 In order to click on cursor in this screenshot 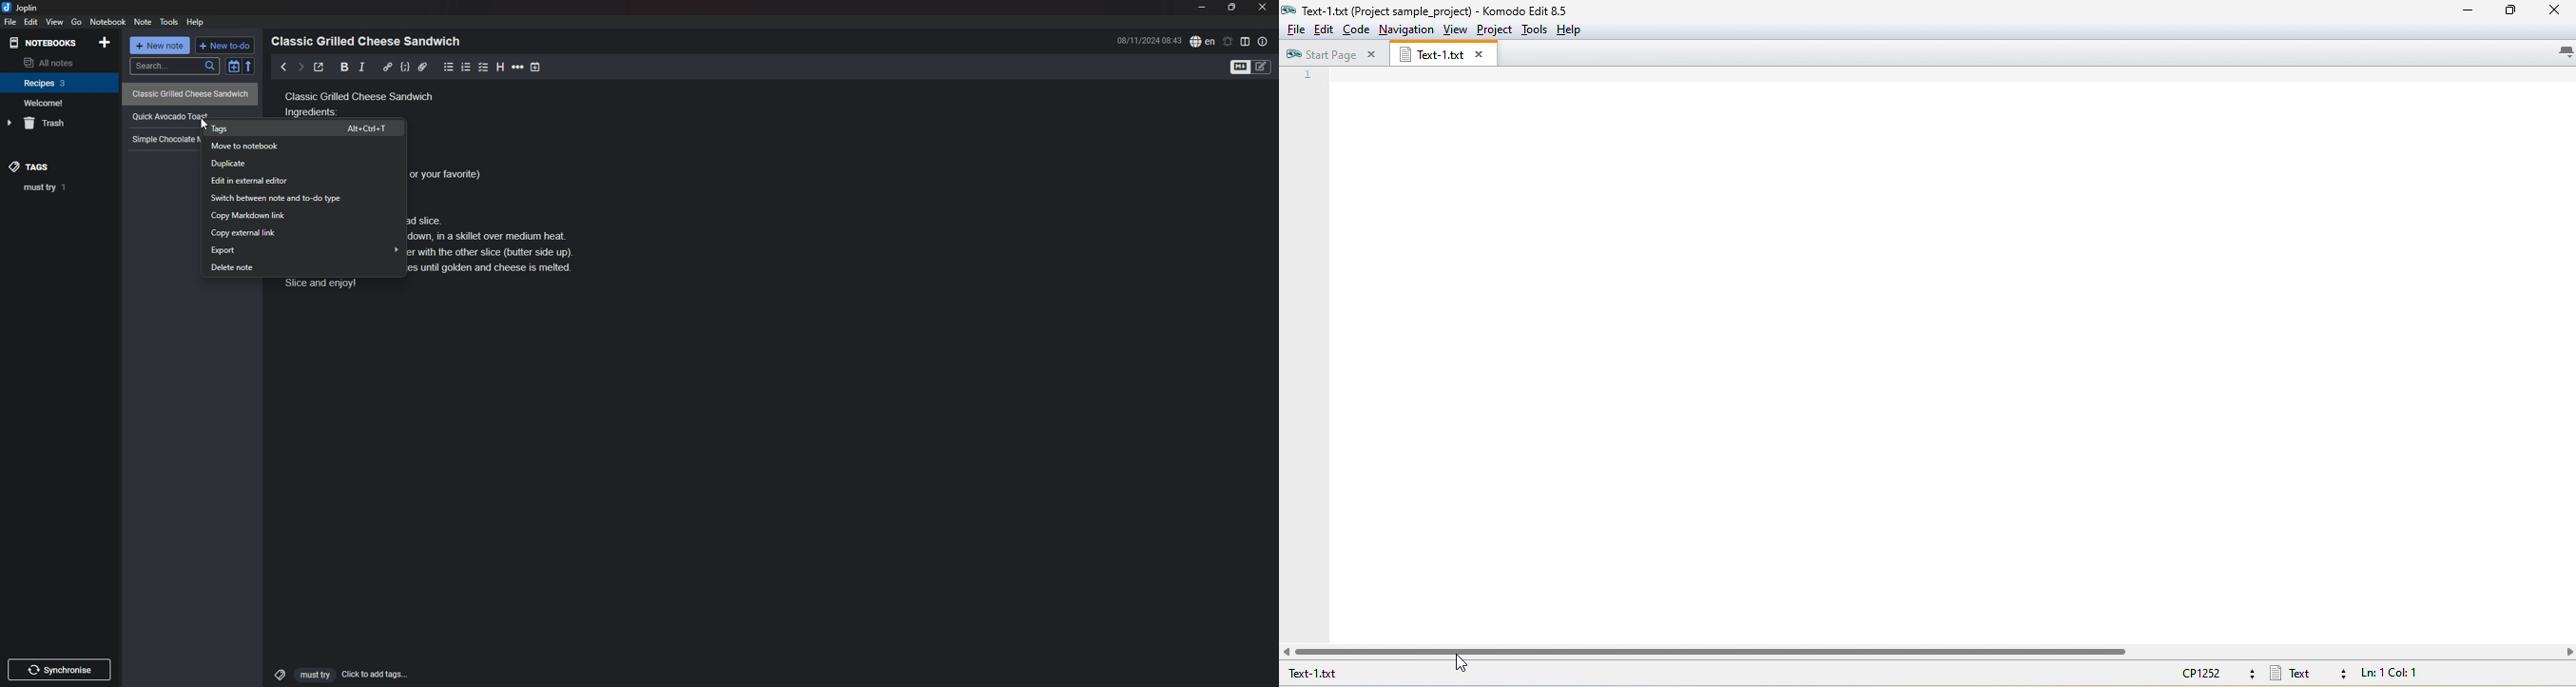, I will do `click(209, 126)`.